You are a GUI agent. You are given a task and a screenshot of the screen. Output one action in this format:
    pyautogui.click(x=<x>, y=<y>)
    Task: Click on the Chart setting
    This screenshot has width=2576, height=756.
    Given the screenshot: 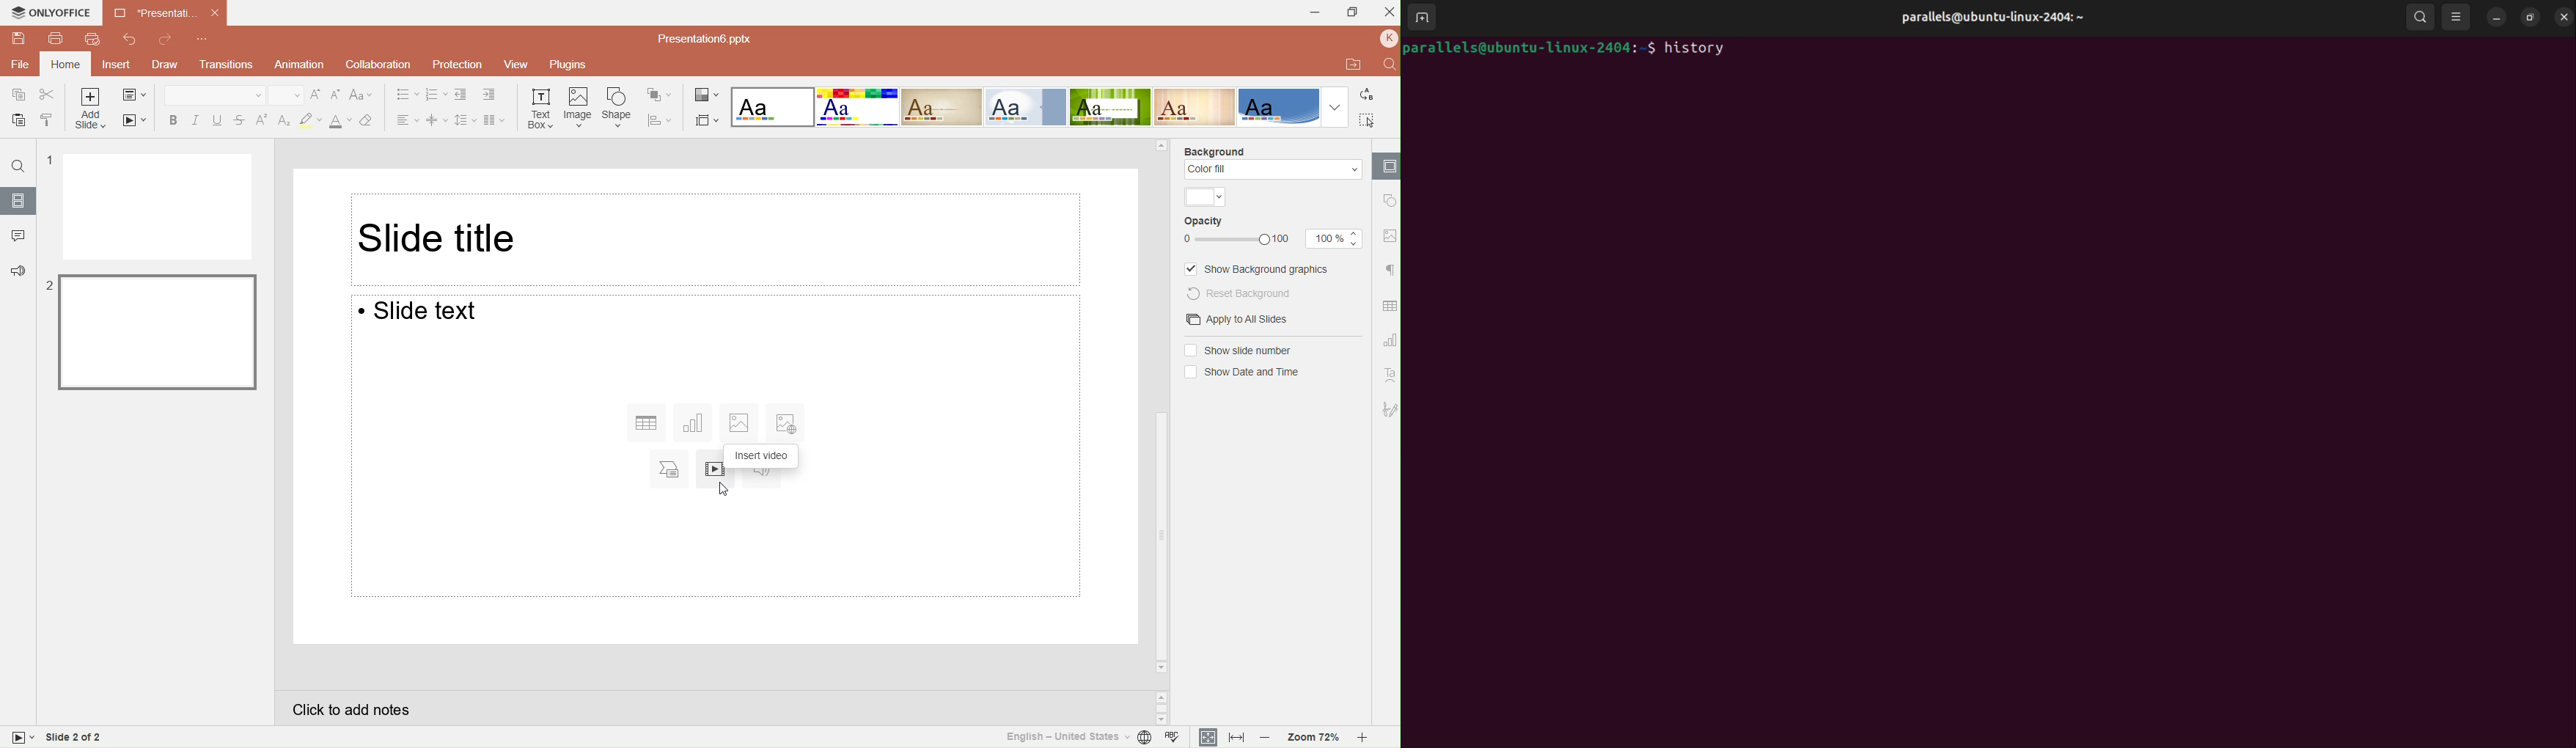 What is the action you would take?
    pyautogui.click(x=1387, y=337)
    